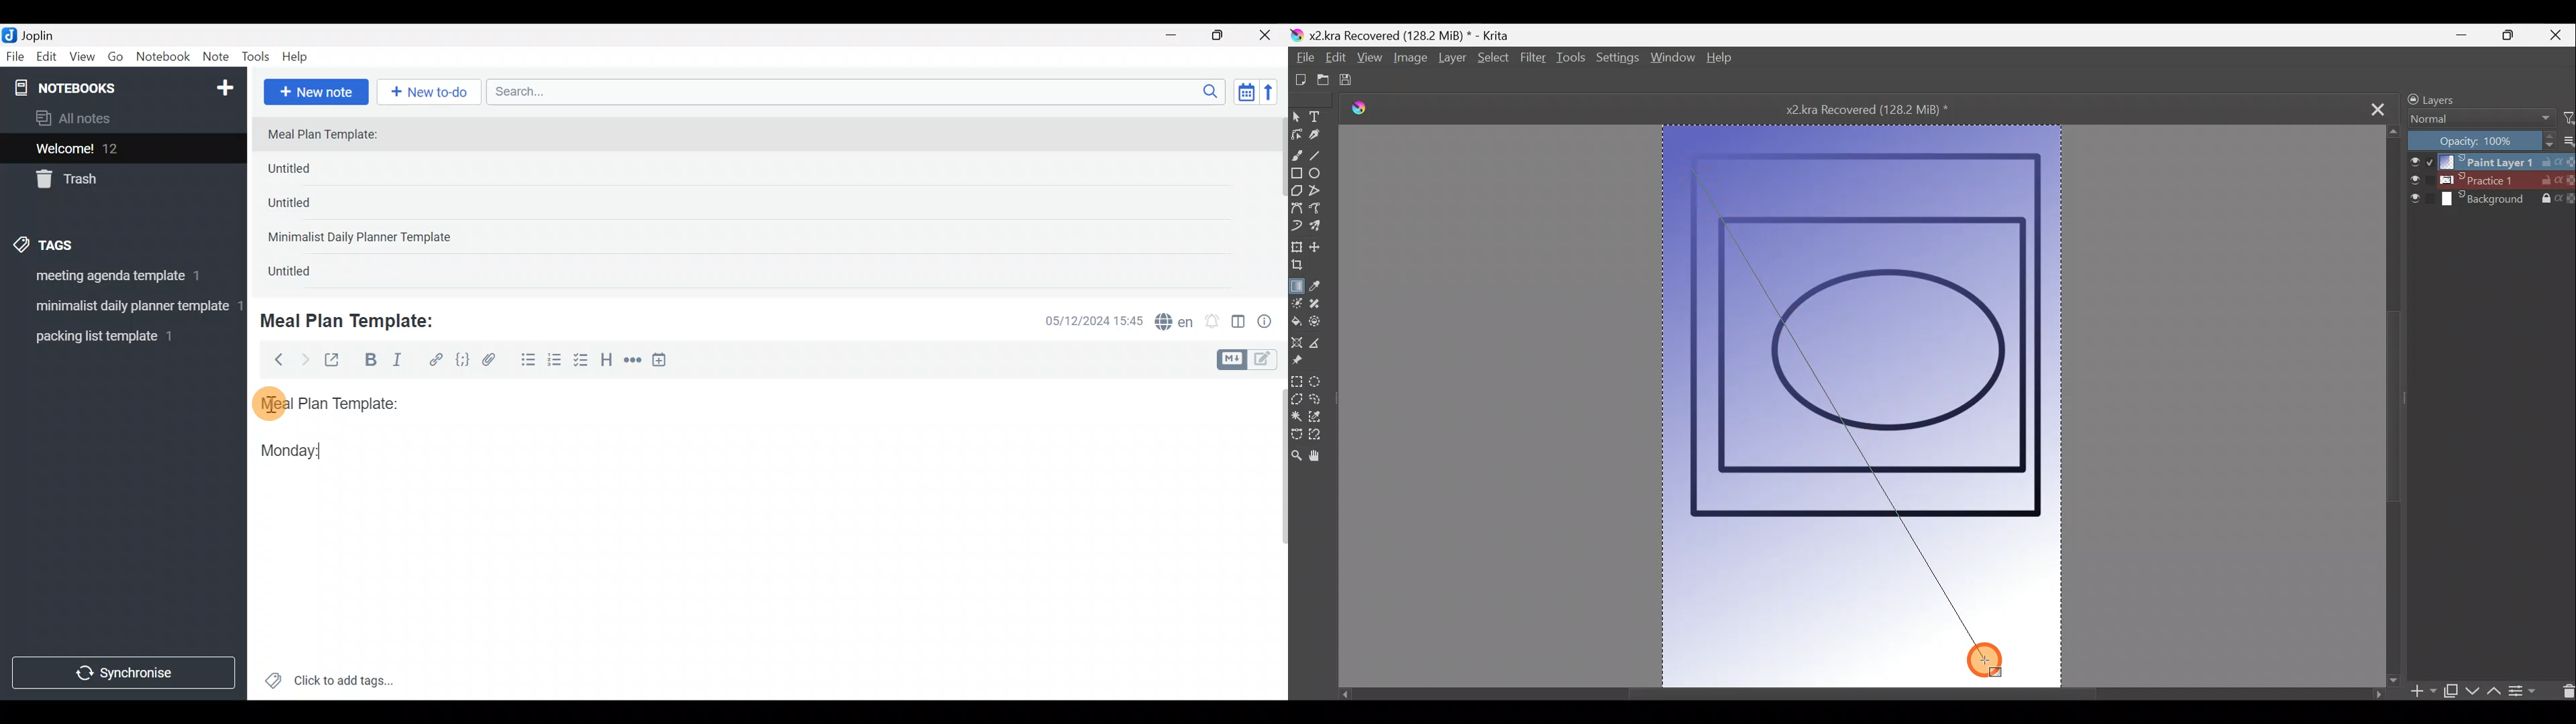 Image resolution: width=2576 pixels, height=728 pixels. I want to click on Bulleted list, so click(525, 361).